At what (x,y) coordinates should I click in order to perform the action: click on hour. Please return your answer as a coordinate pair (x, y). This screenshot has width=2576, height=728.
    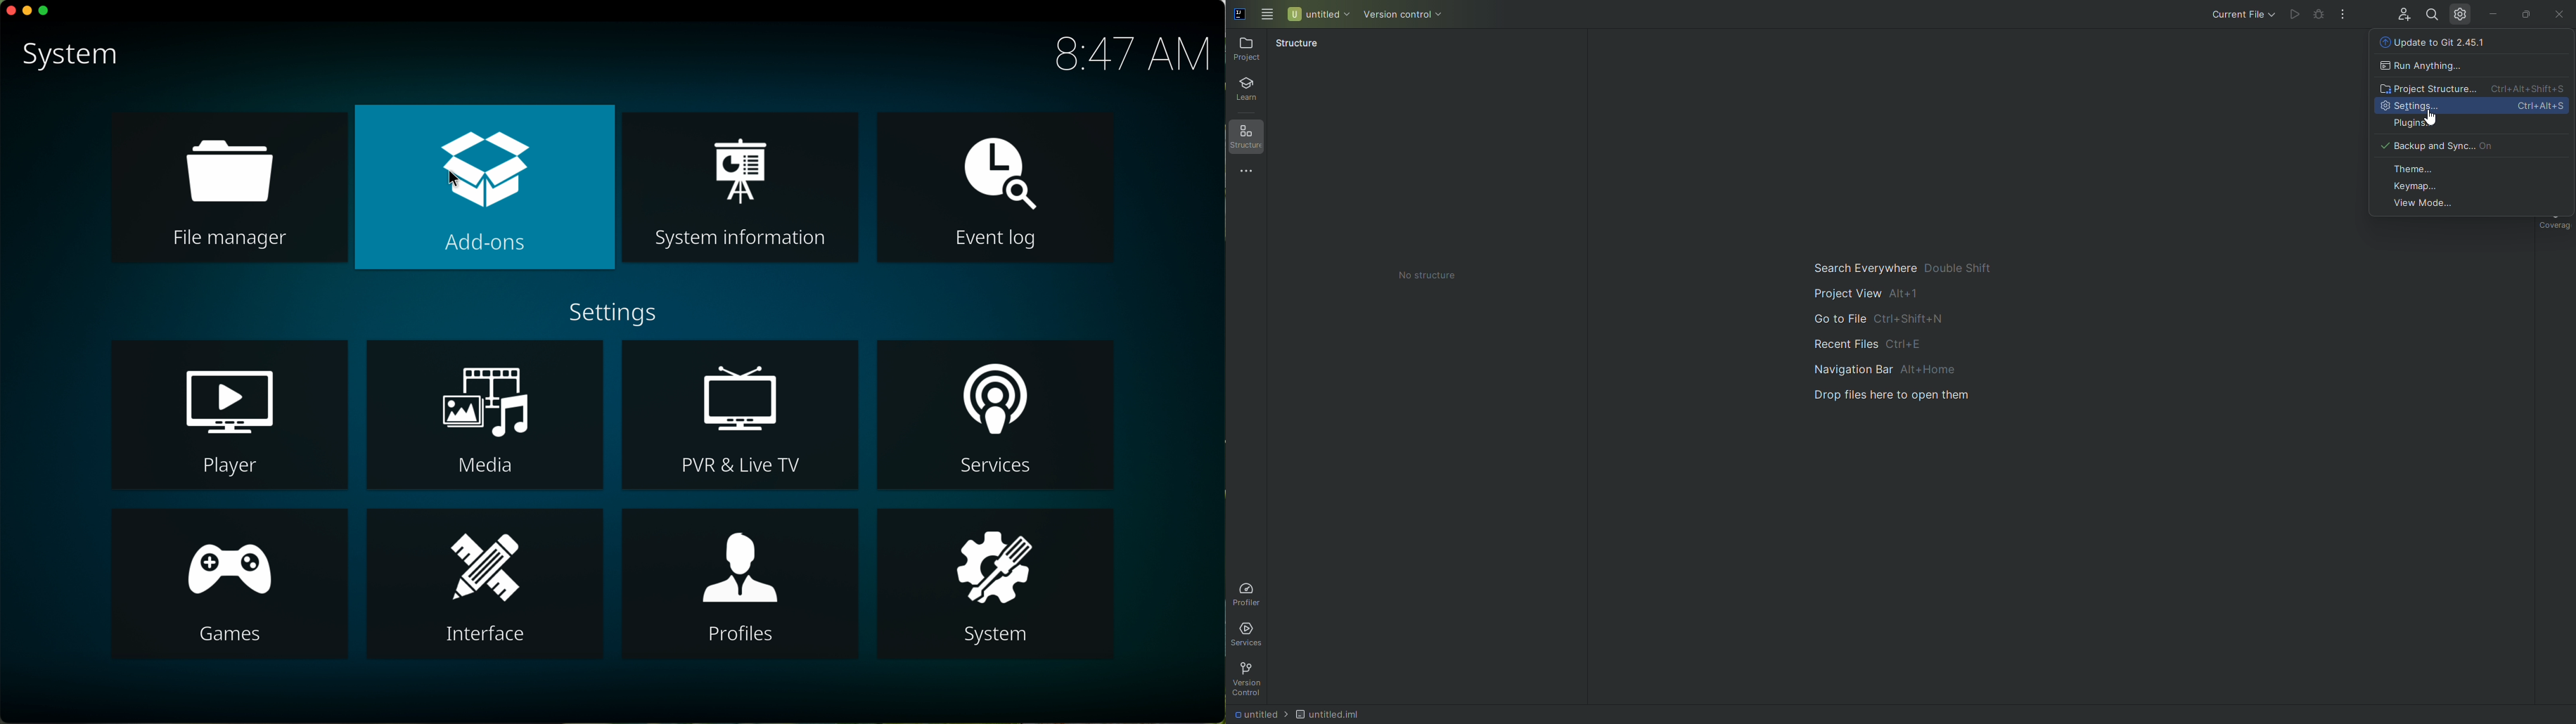
    Looking at the image, I should click on (1131, 54).